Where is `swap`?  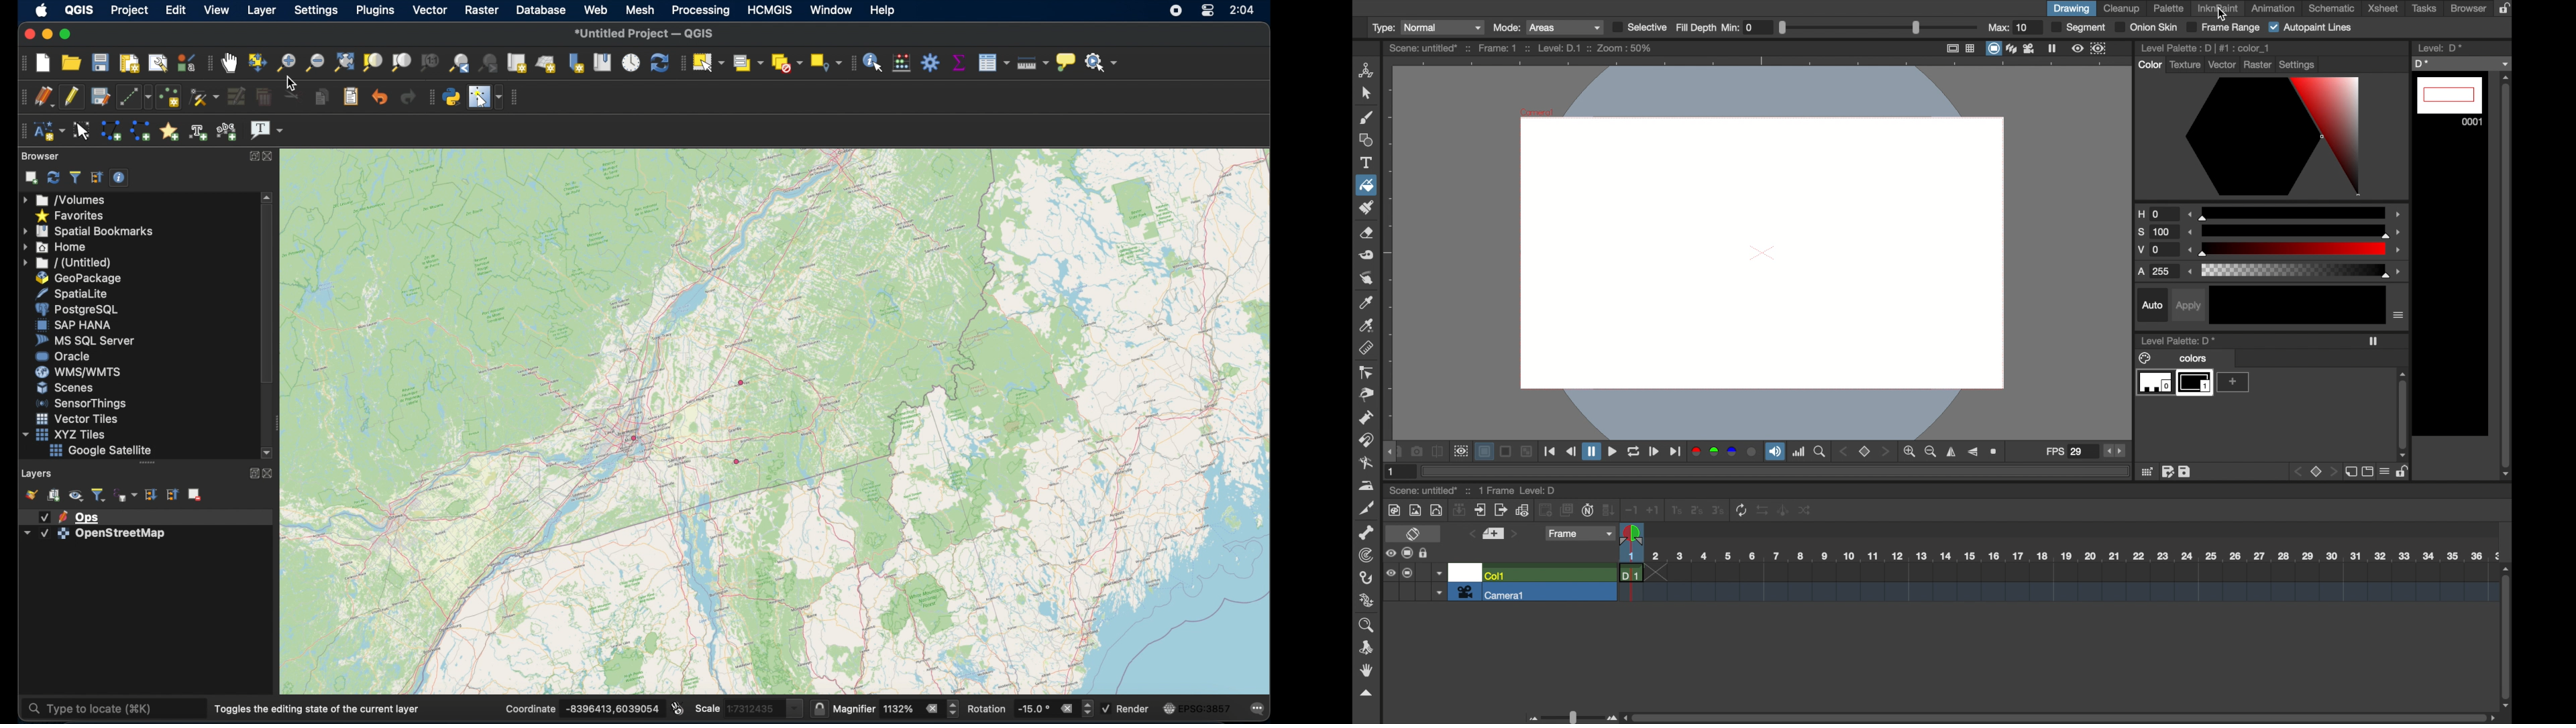
swap is located at coordinates (1763, 511).